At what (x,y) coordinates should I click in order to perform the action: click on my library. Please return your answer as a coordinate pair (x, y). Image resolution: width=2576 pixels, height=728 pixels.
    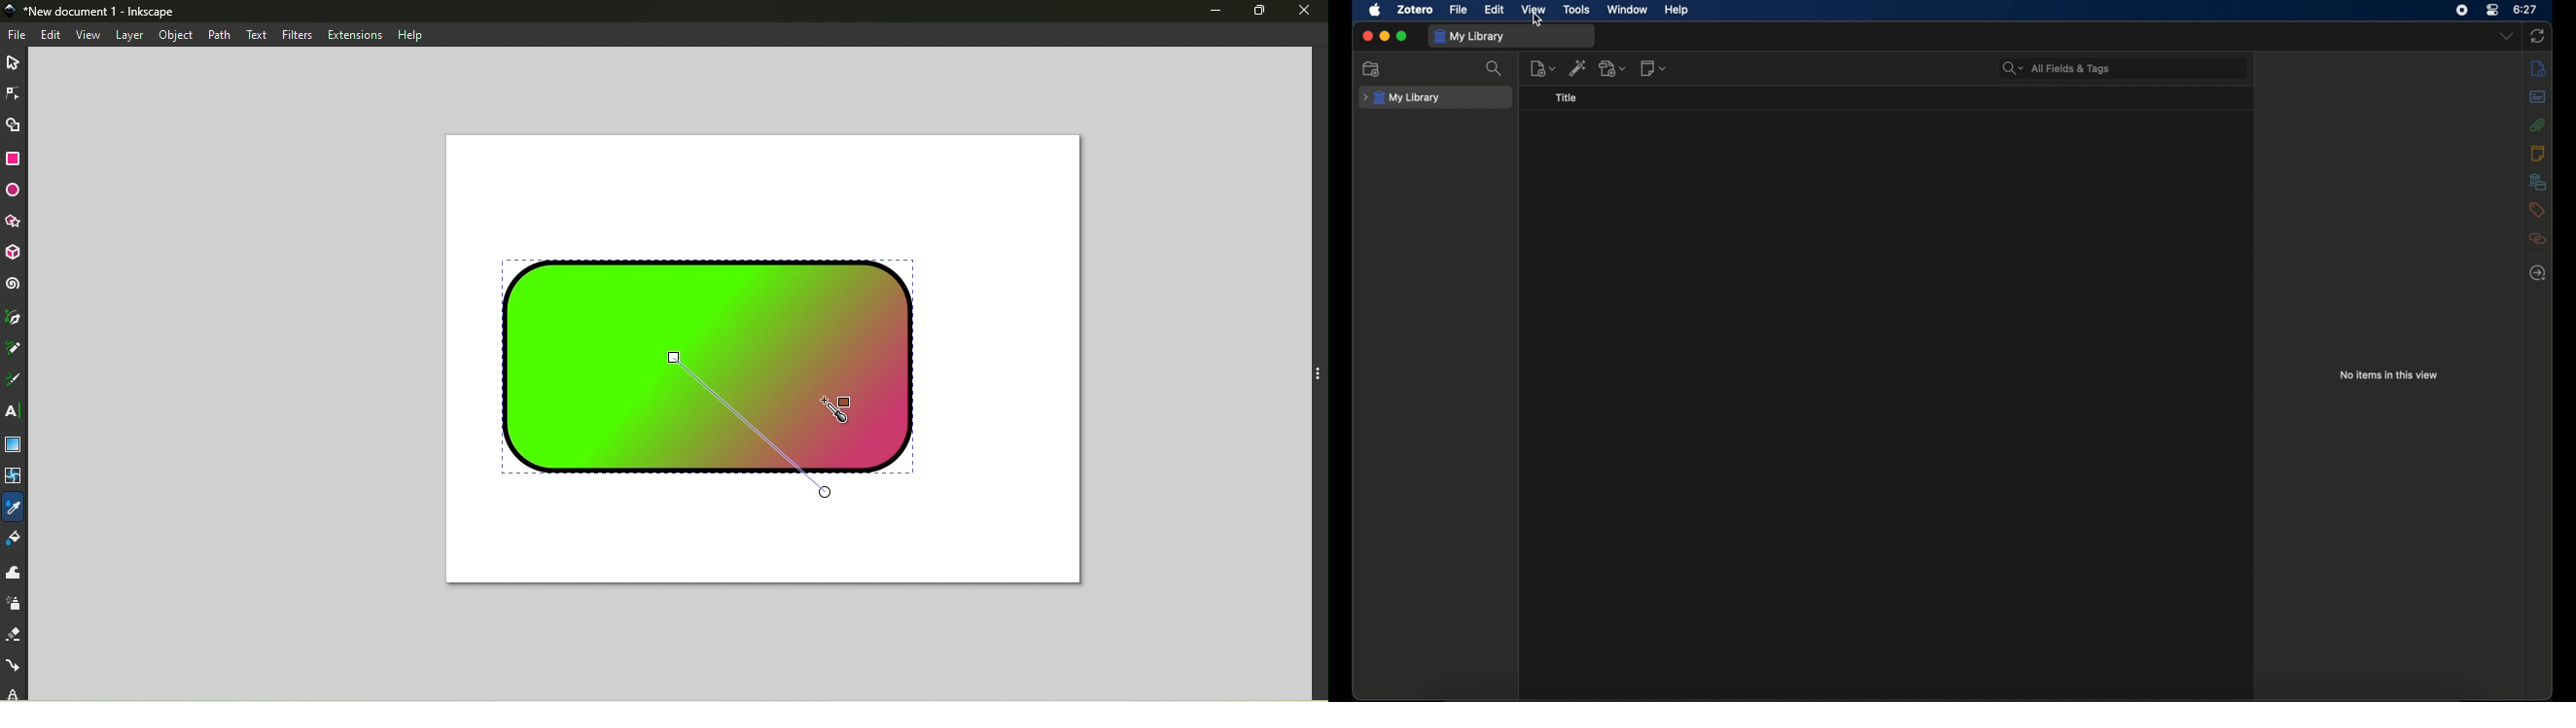
    Looking at the image, I should click on (1470, 36).